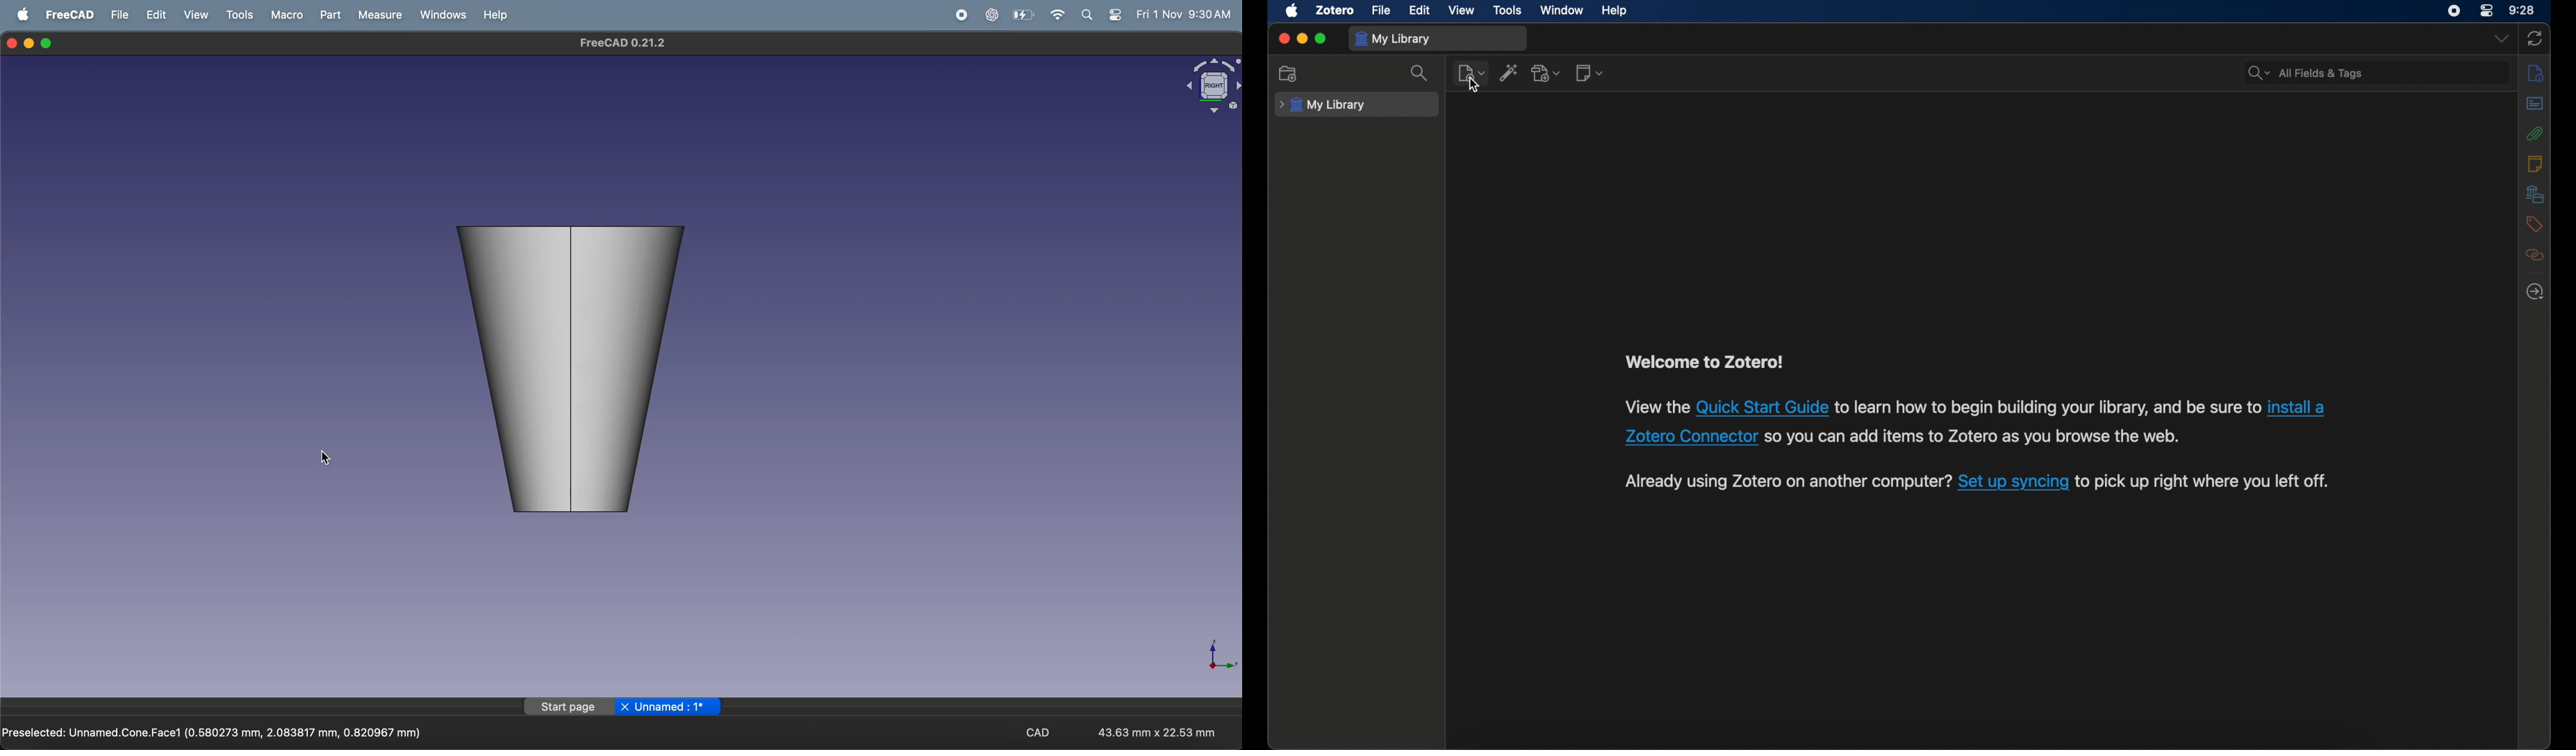  I want to click on screen recorder icon, so click(2454, 11).